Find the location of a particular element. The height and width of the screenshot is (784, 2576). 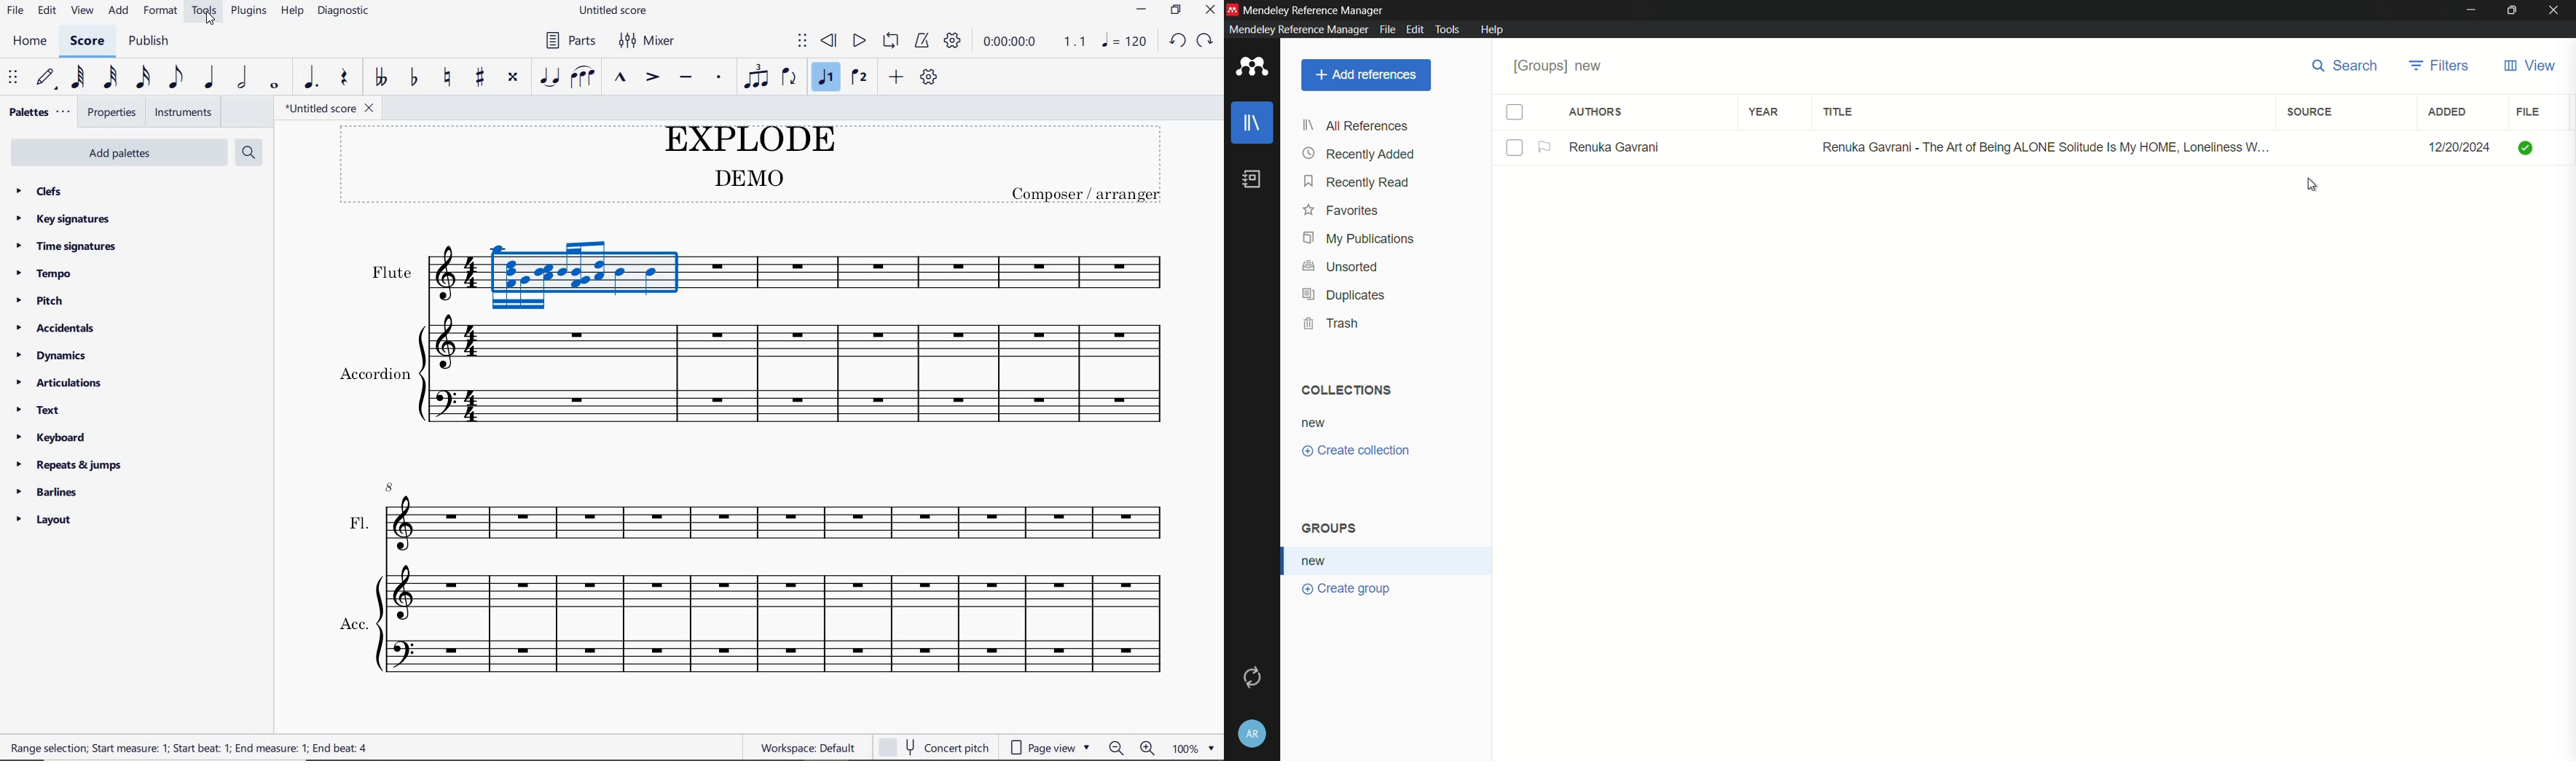

view is located at coordinates (79, 9).